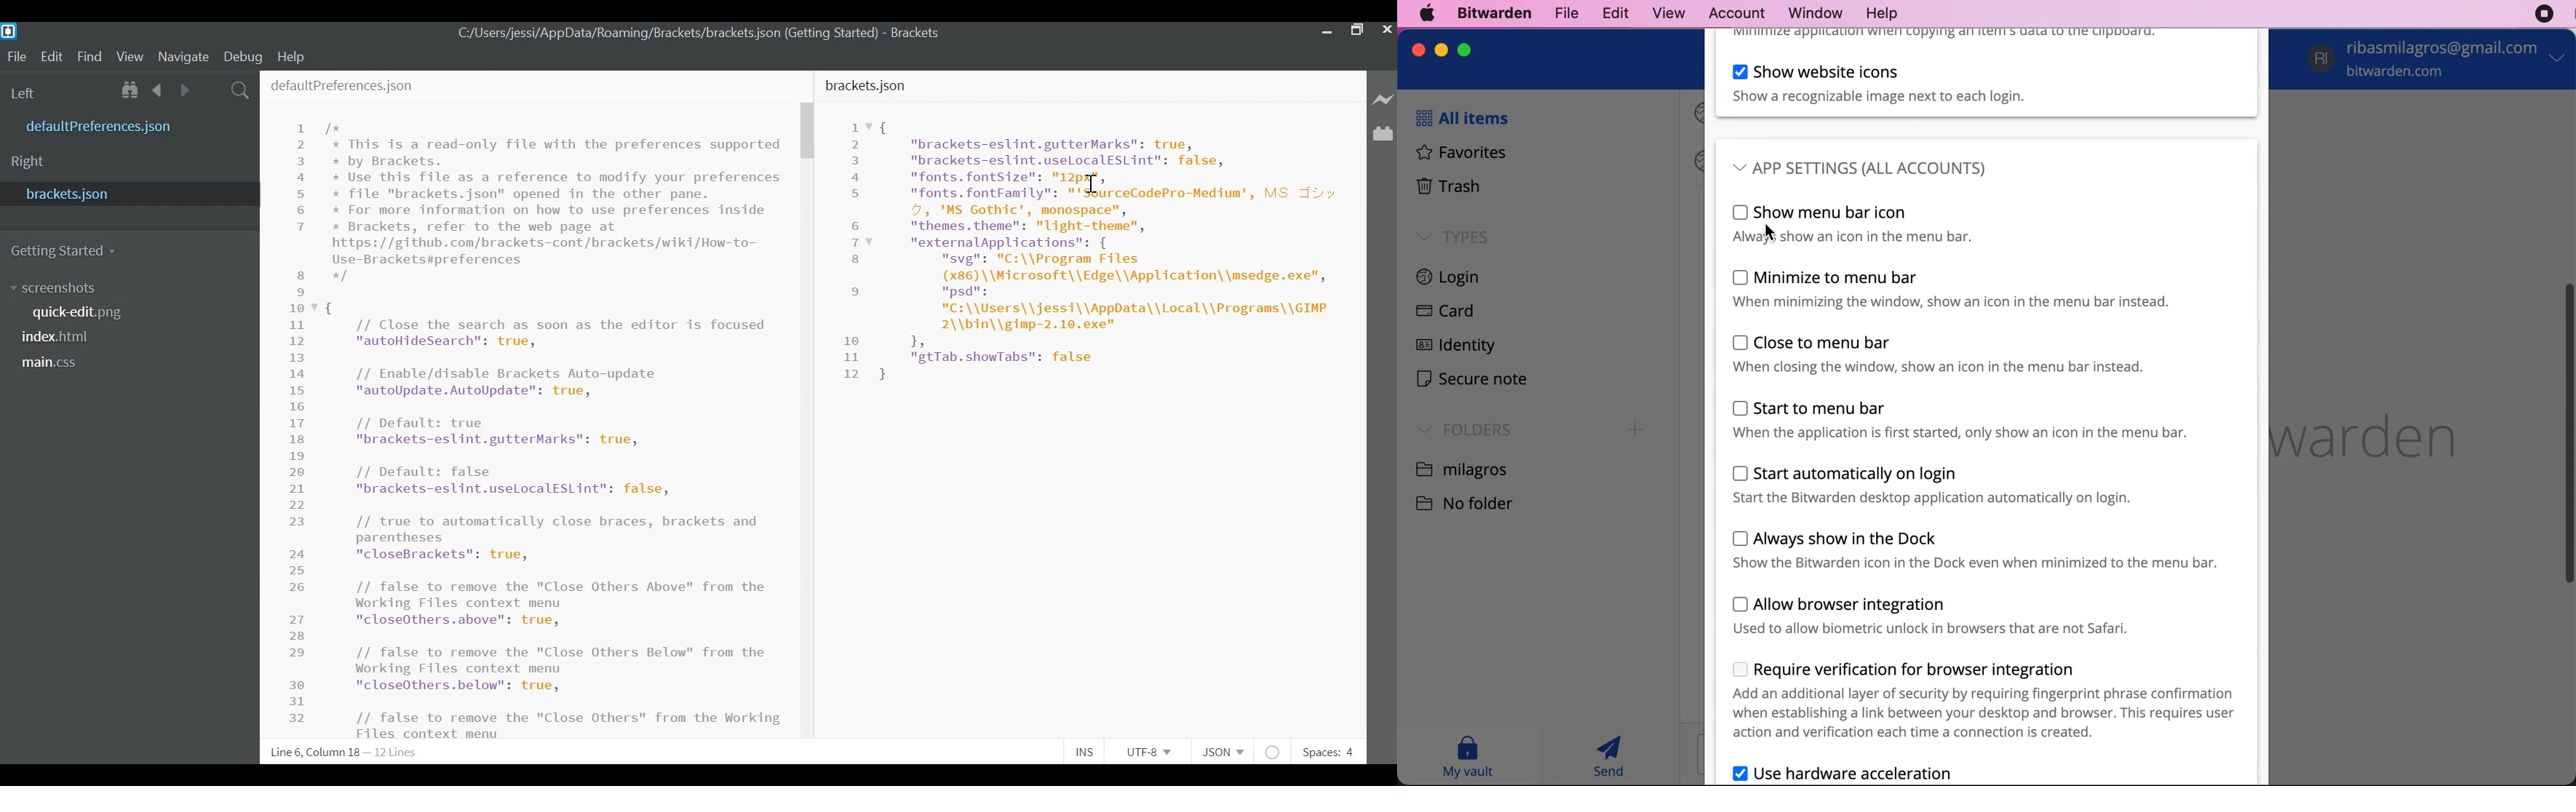  What do you see at coordinates (9, 31) in the screenshot?
I see `Brackets Desktop Icon ` at bounding box center [9, 31].